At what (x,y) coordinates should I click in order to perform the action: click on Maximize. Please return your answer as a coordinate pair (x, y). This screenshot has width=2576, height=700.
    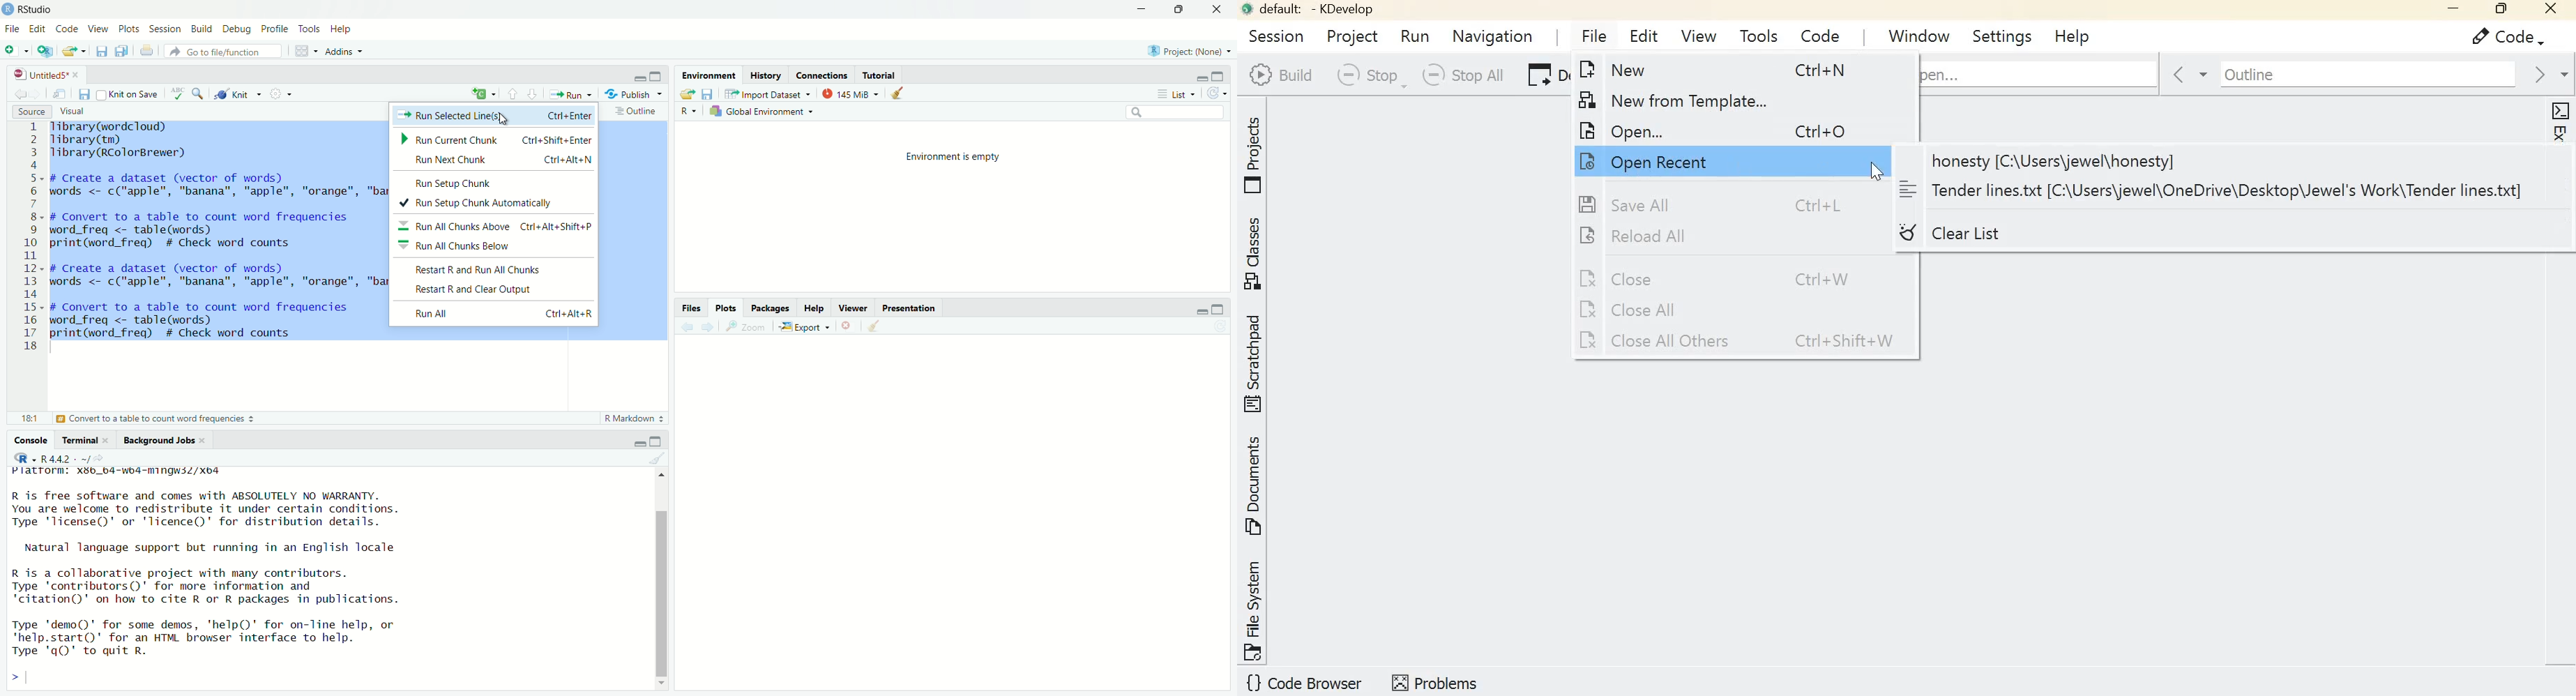
    Looking at the image, I should click on (1217, 309).